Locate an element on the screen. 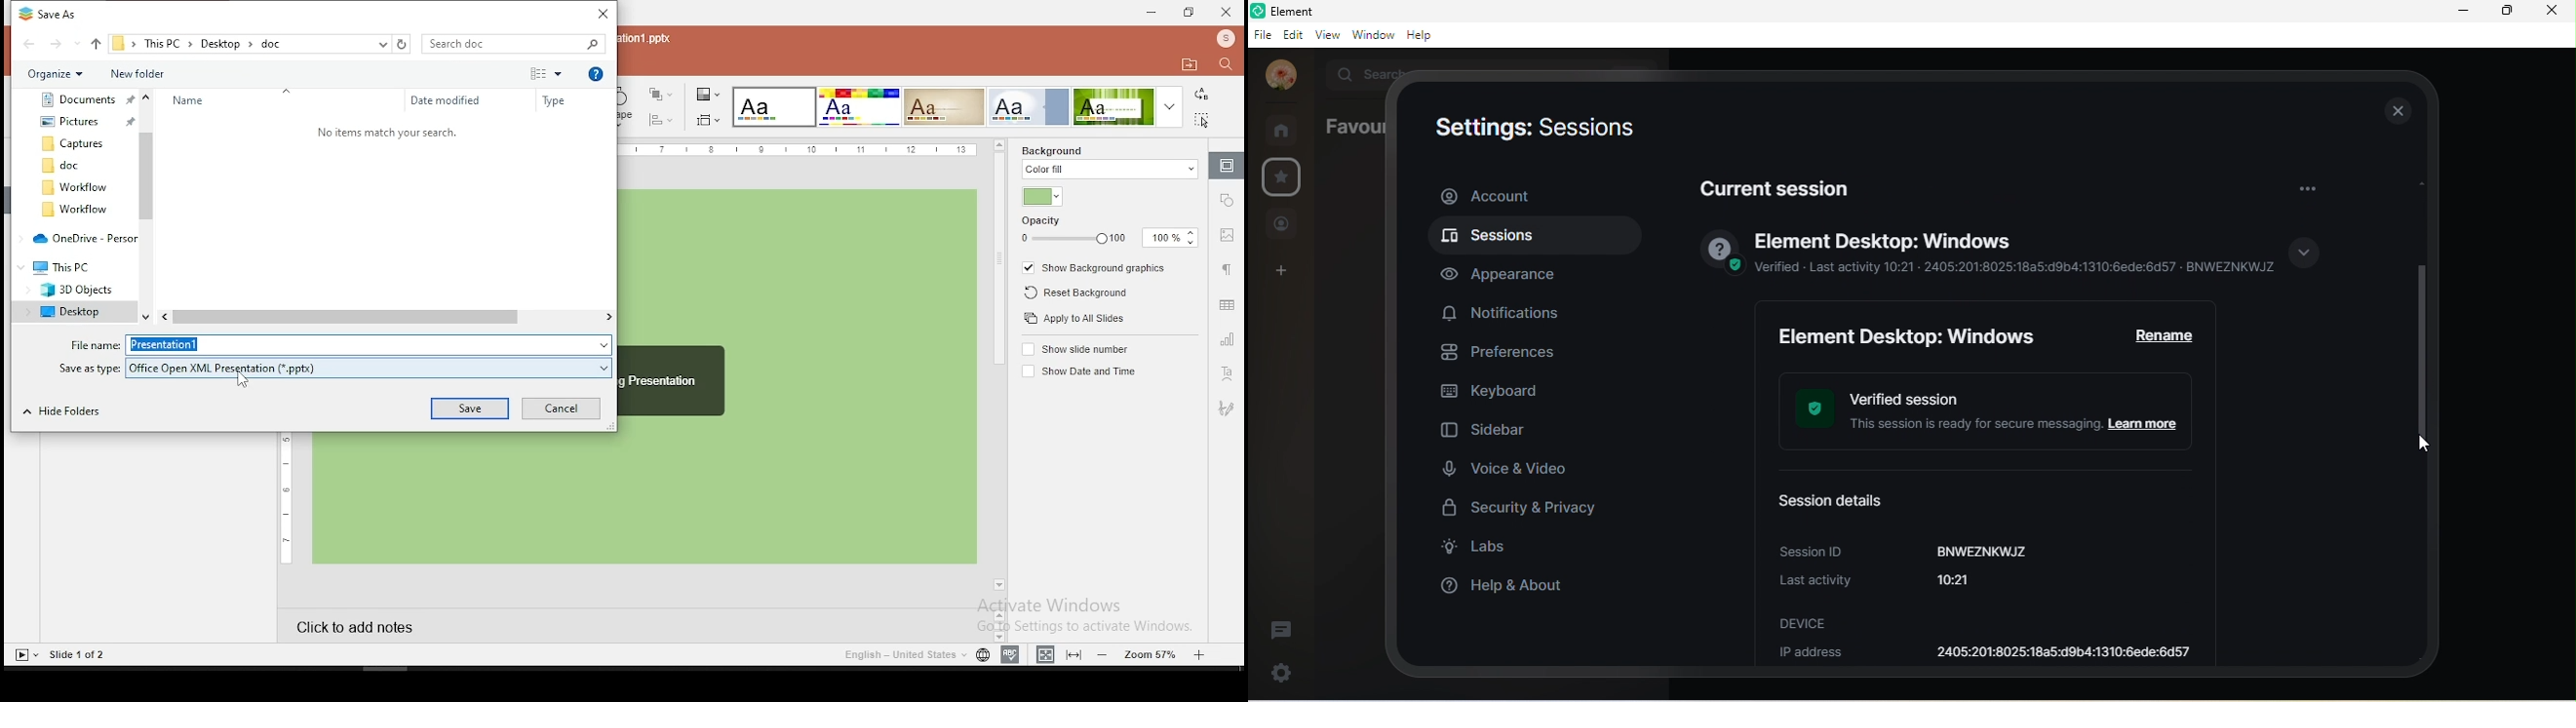 This screenshot has width=2576, height=728. people is located at coordinates (1282, 226).